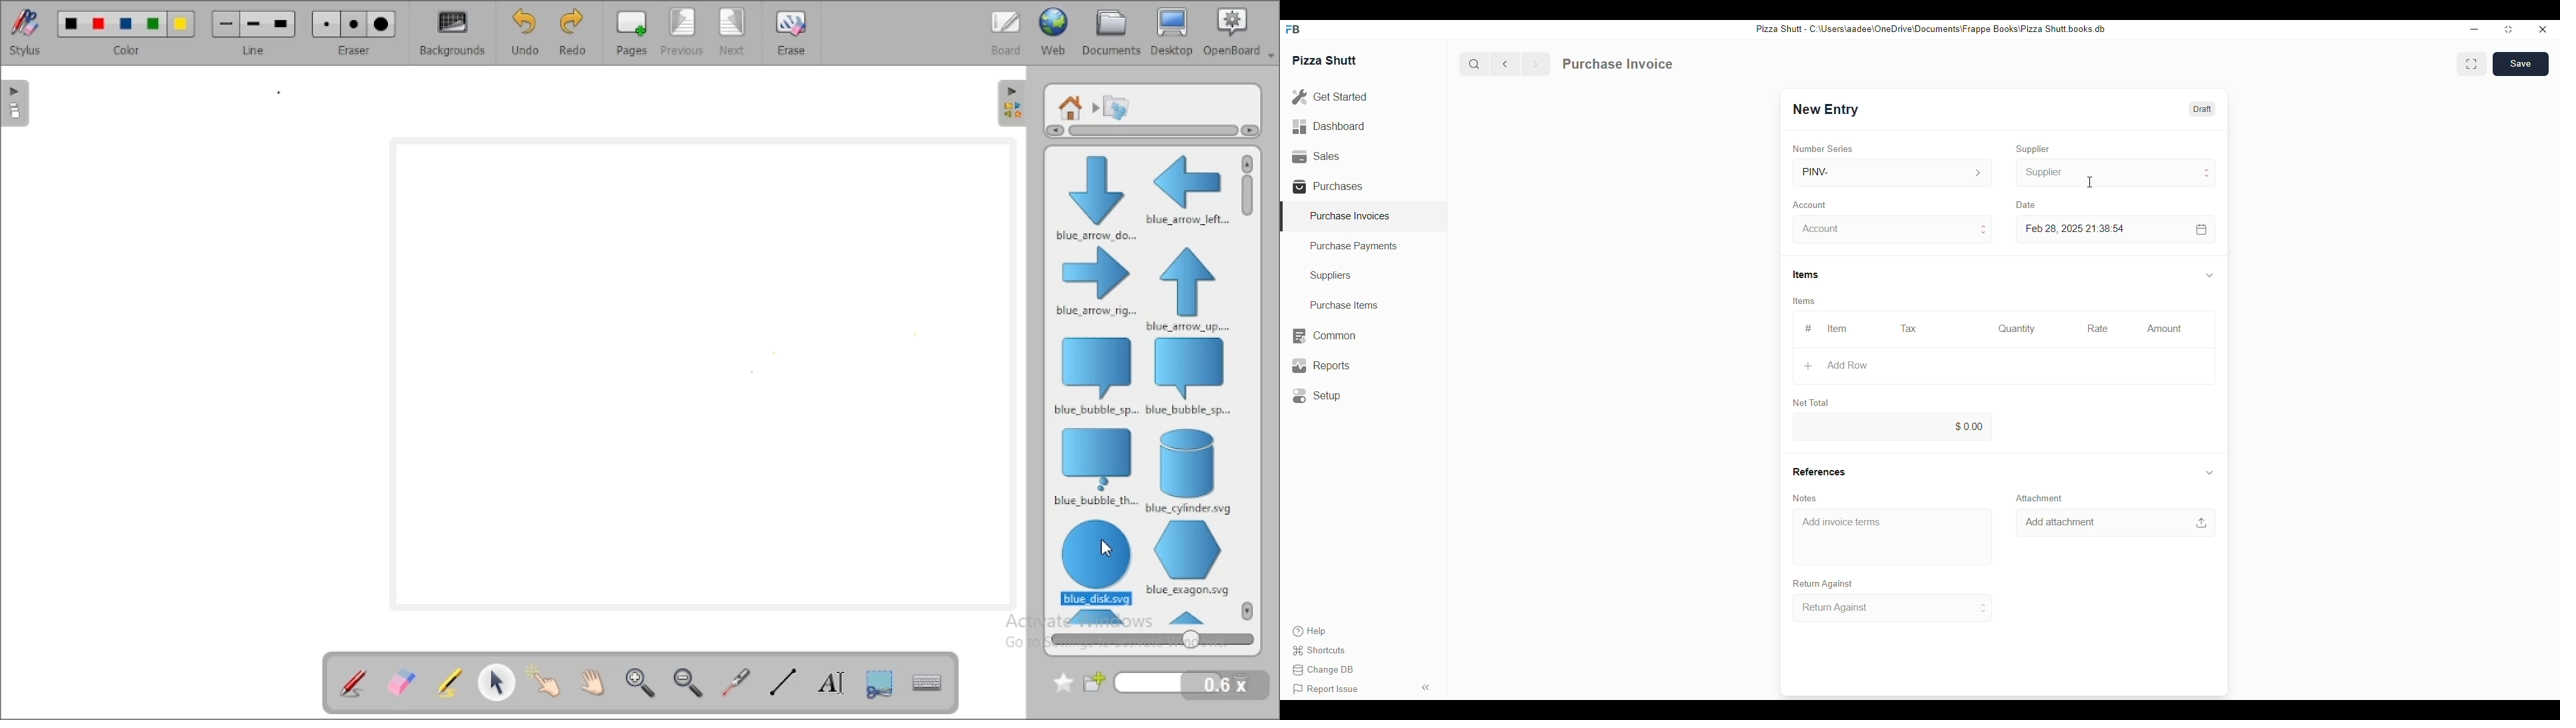 Image resolution: width=2576 pixels, height=728 pixels. I want to click on Setup, so click(1320, 396).